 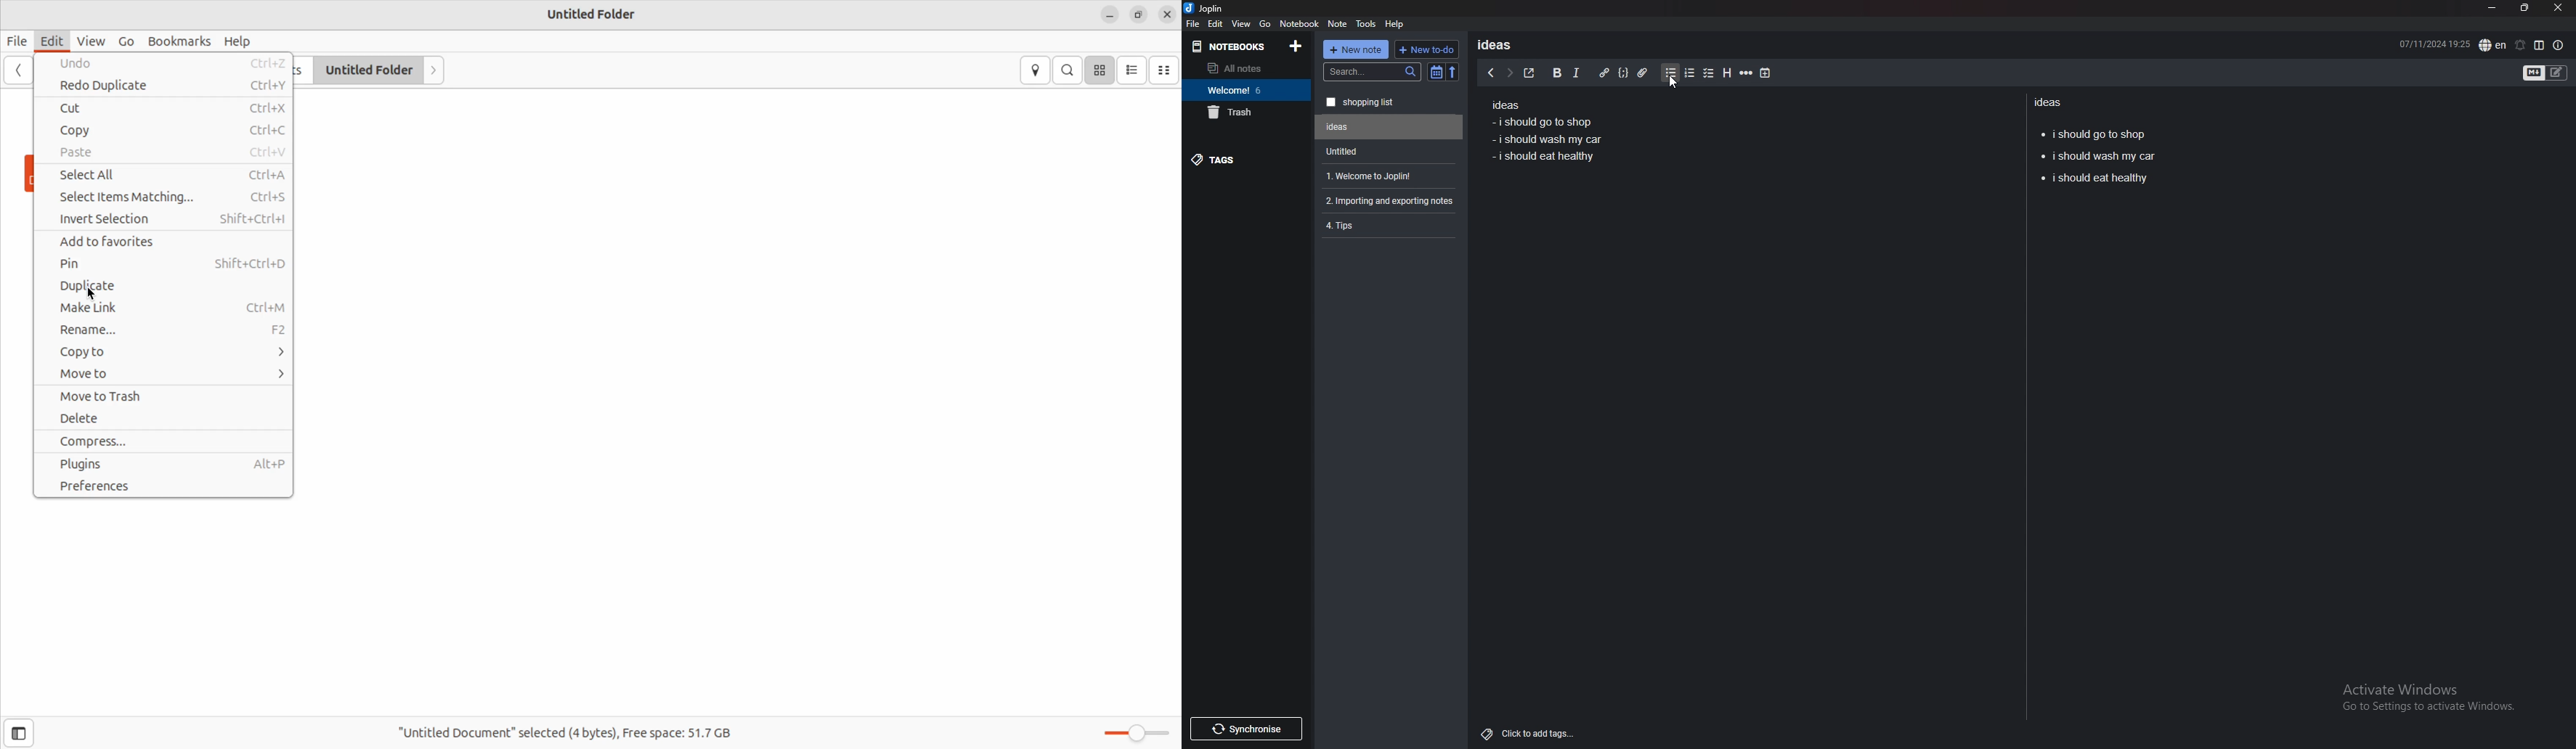 I want to click on i should wash my car, so click(x=1550, y=140).